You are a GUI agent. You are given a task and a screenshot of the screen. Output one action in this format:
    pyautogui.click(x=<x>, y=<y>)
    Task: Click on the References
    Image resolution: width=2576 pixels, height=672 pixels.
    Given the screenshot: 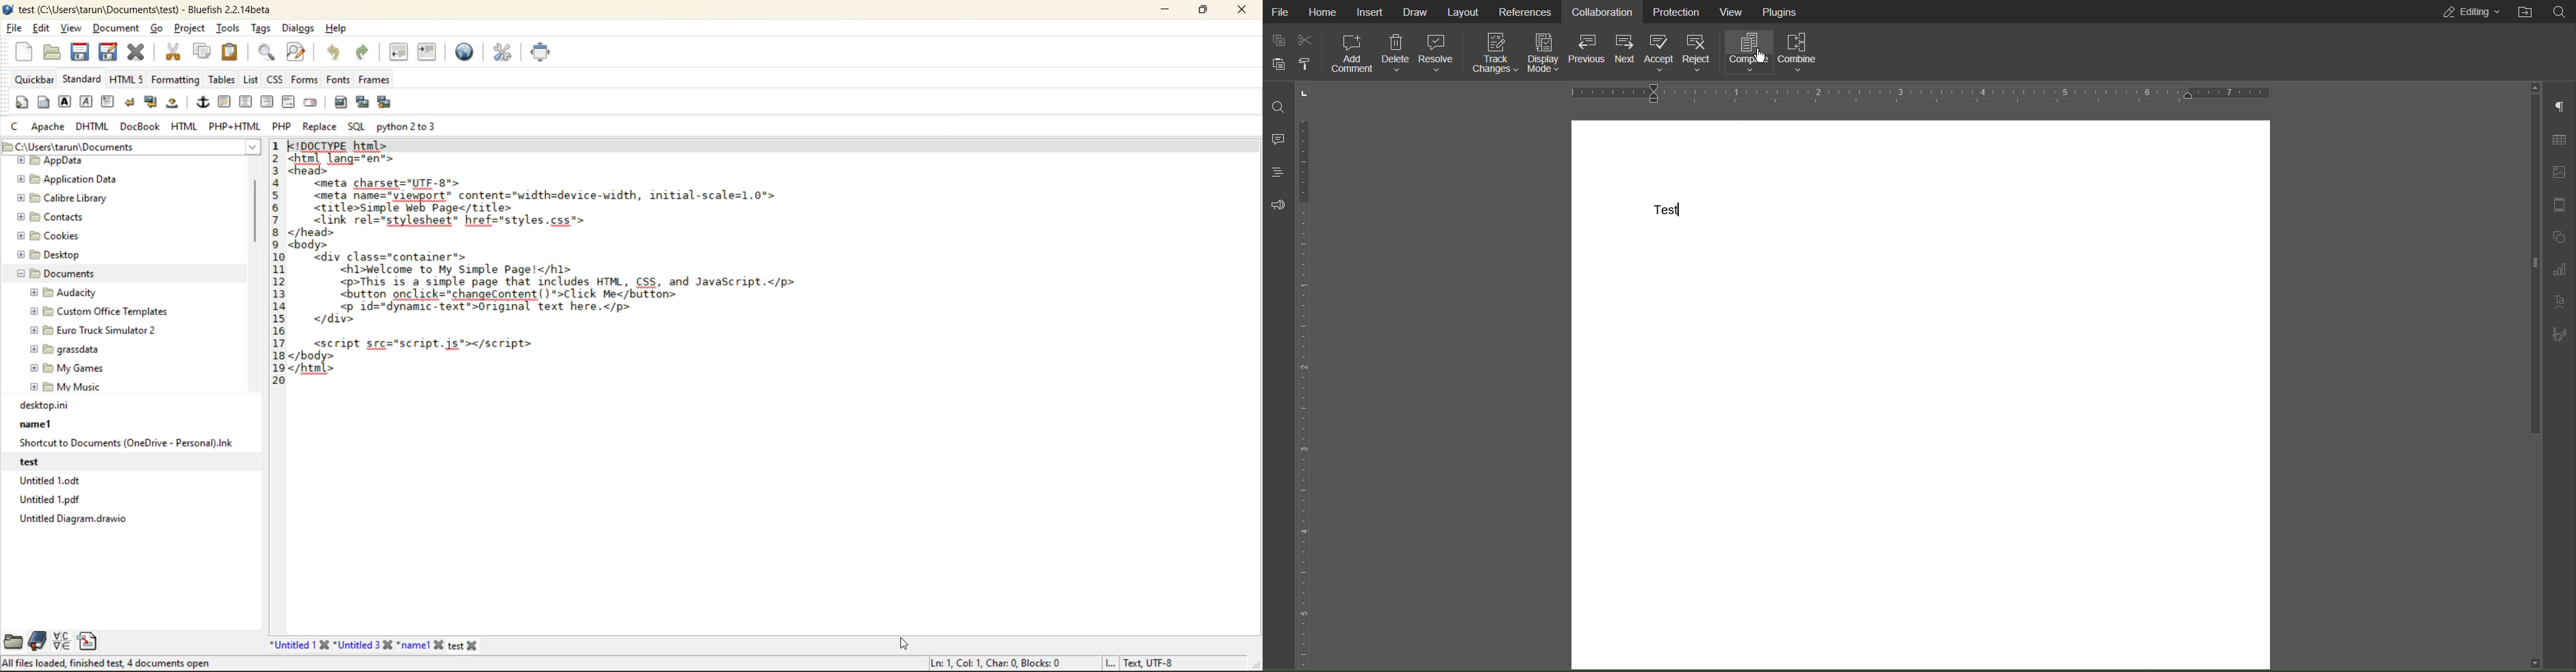 What is the action you would take?
    pyautogui.click(x=1526, y=12)
    